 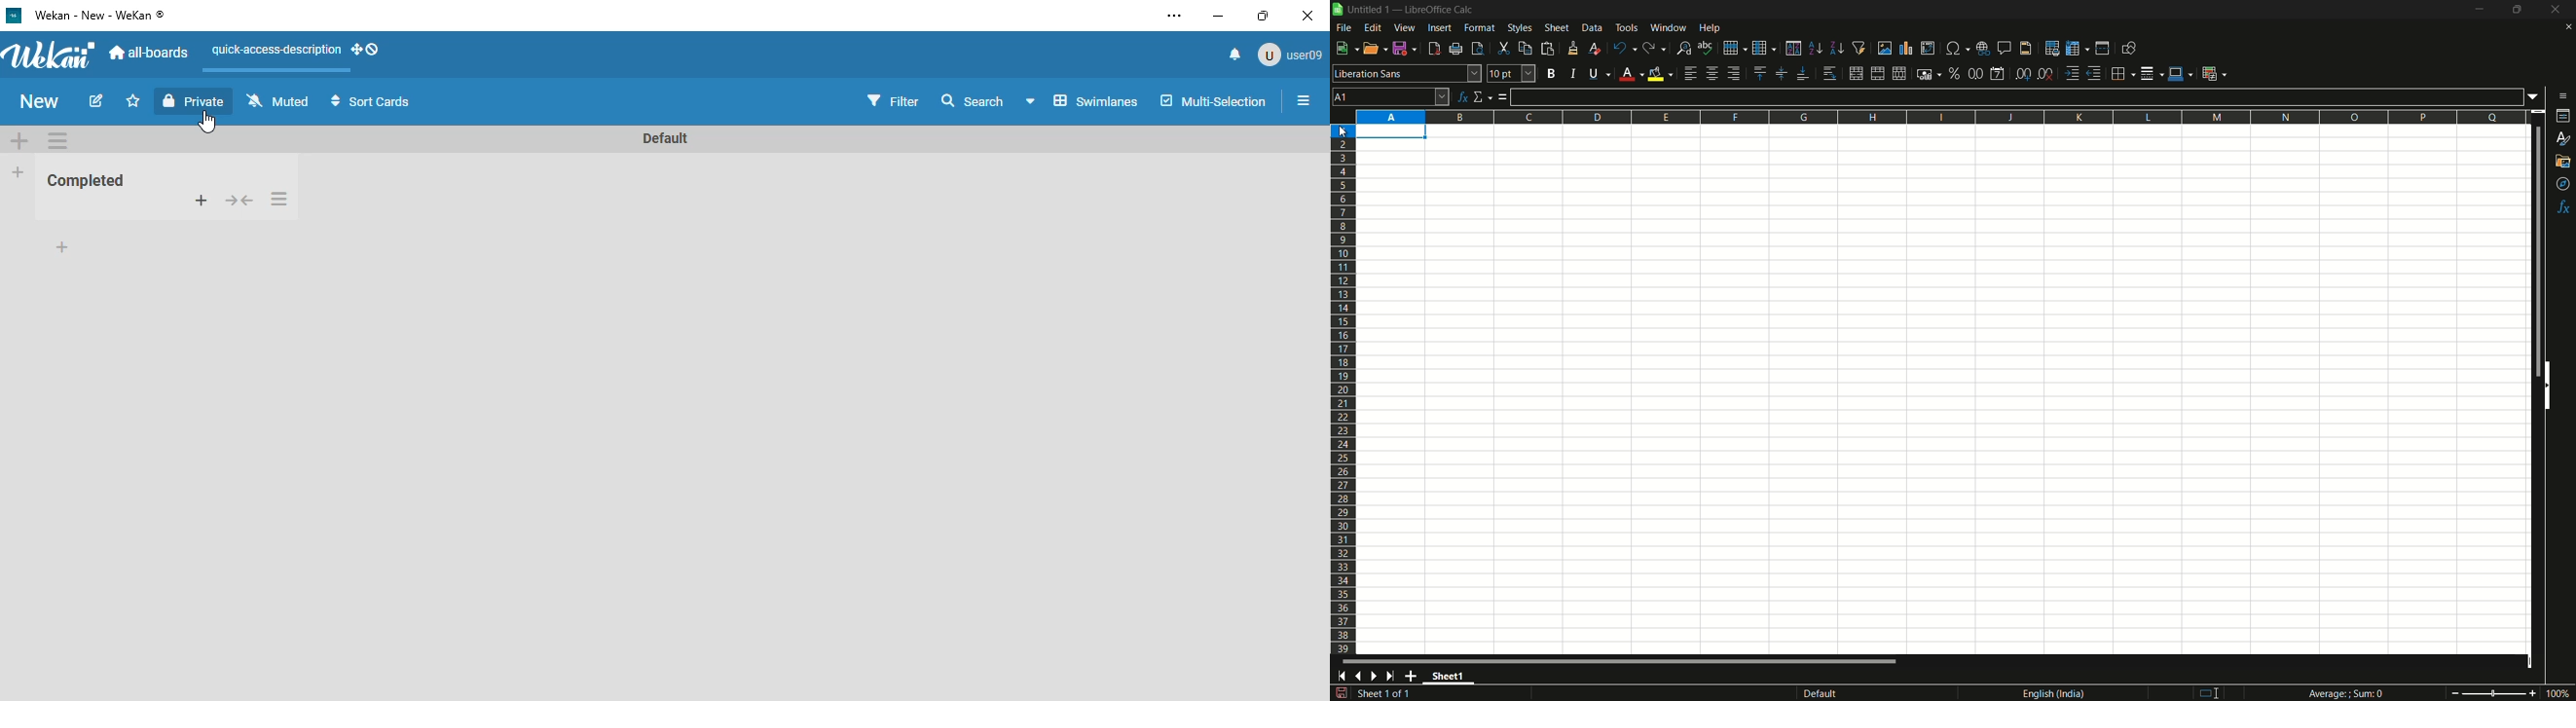 I want to click on Completed, so click(x=88, y=180).